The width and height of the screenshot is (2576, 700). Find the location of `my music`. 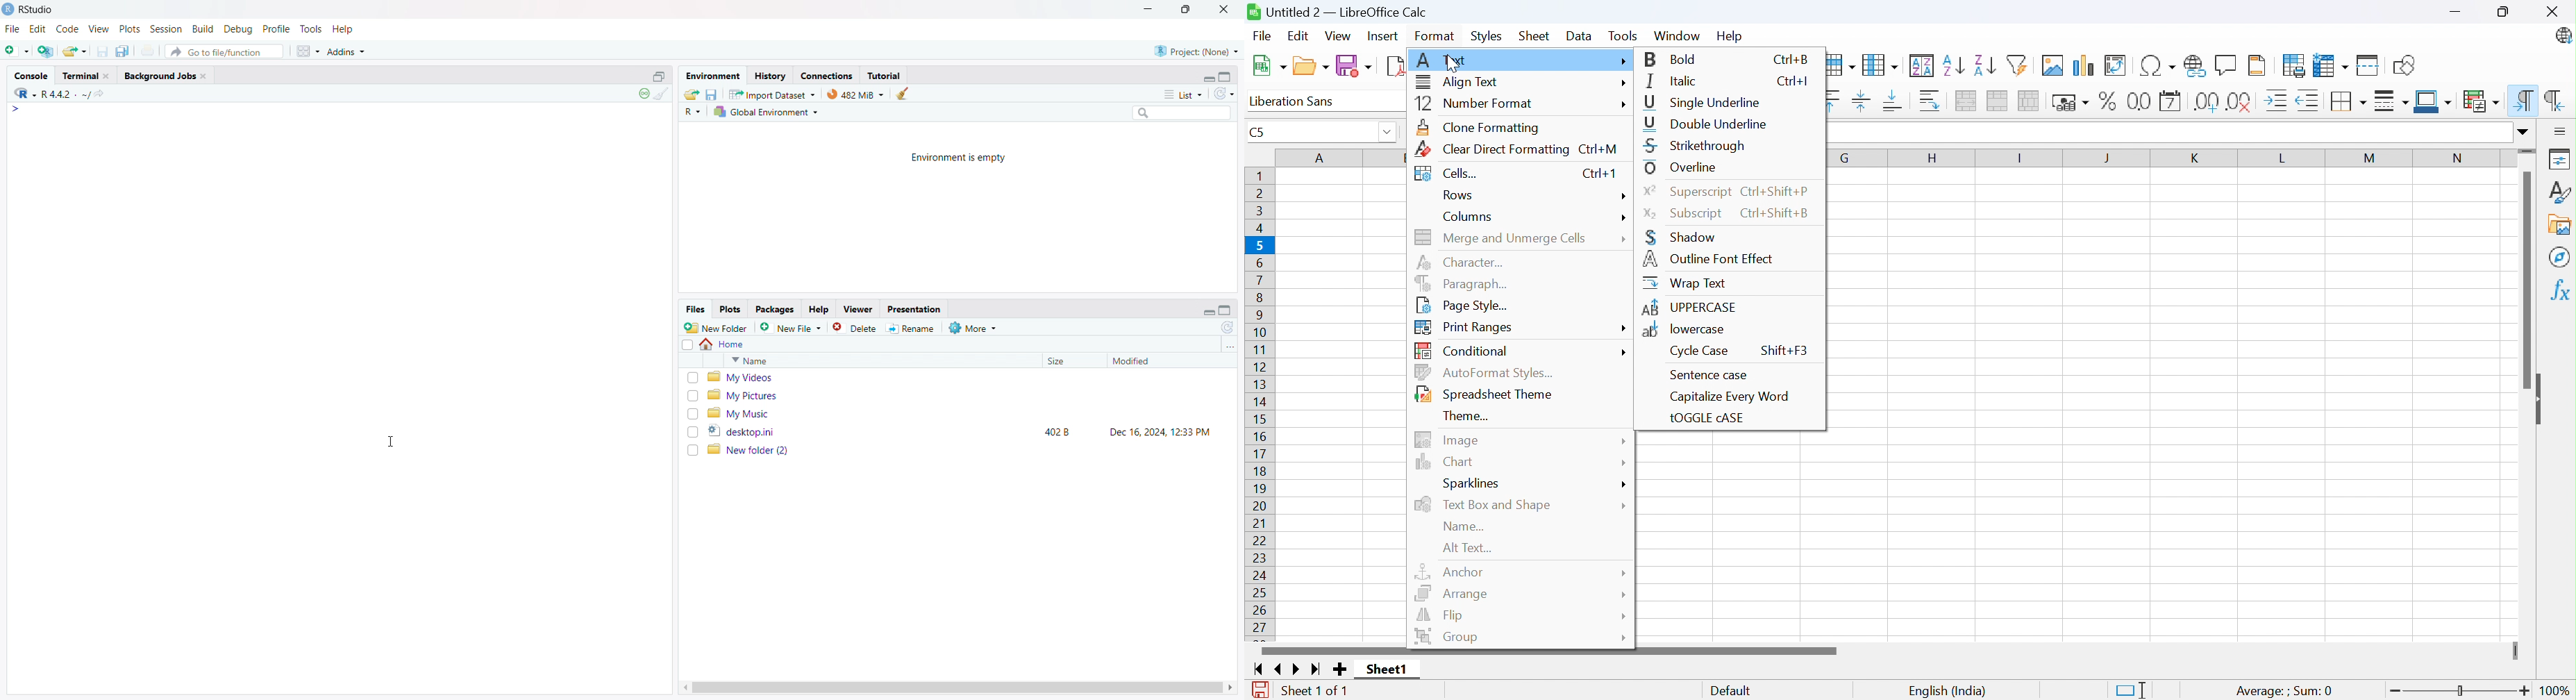

my music is located at coordinates (966, 413).